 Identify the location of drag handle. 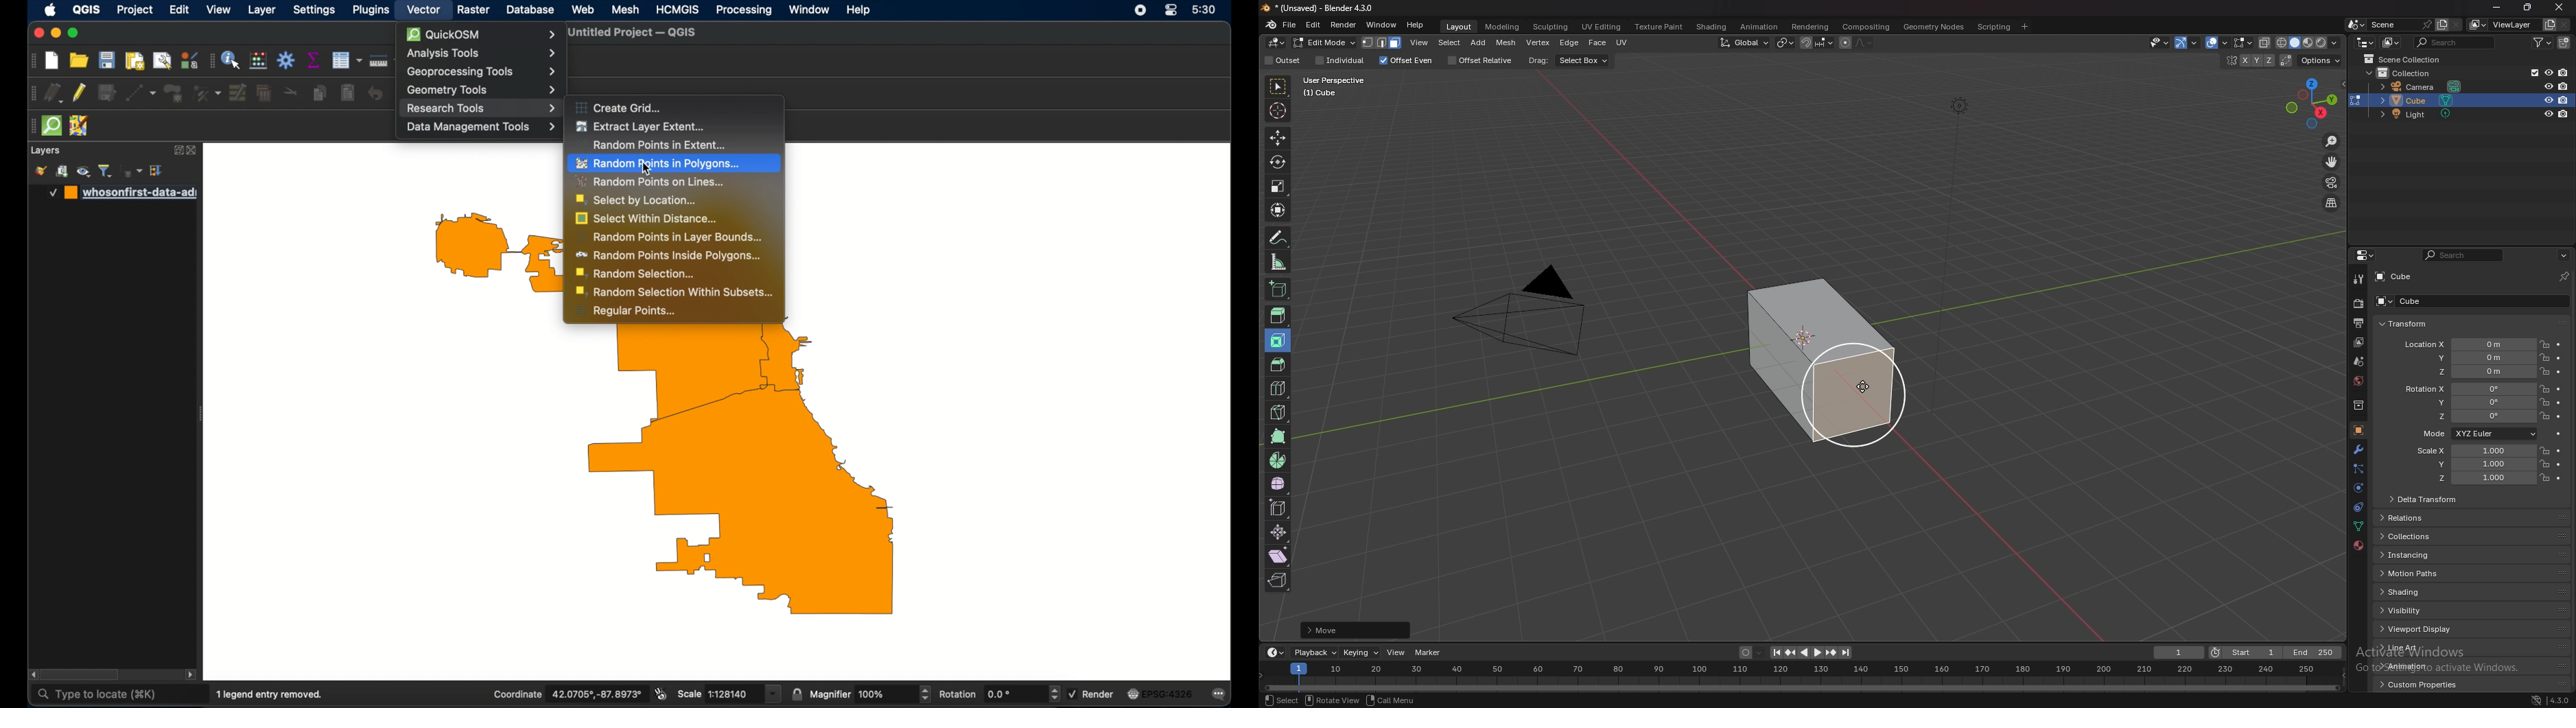
(210, 60).